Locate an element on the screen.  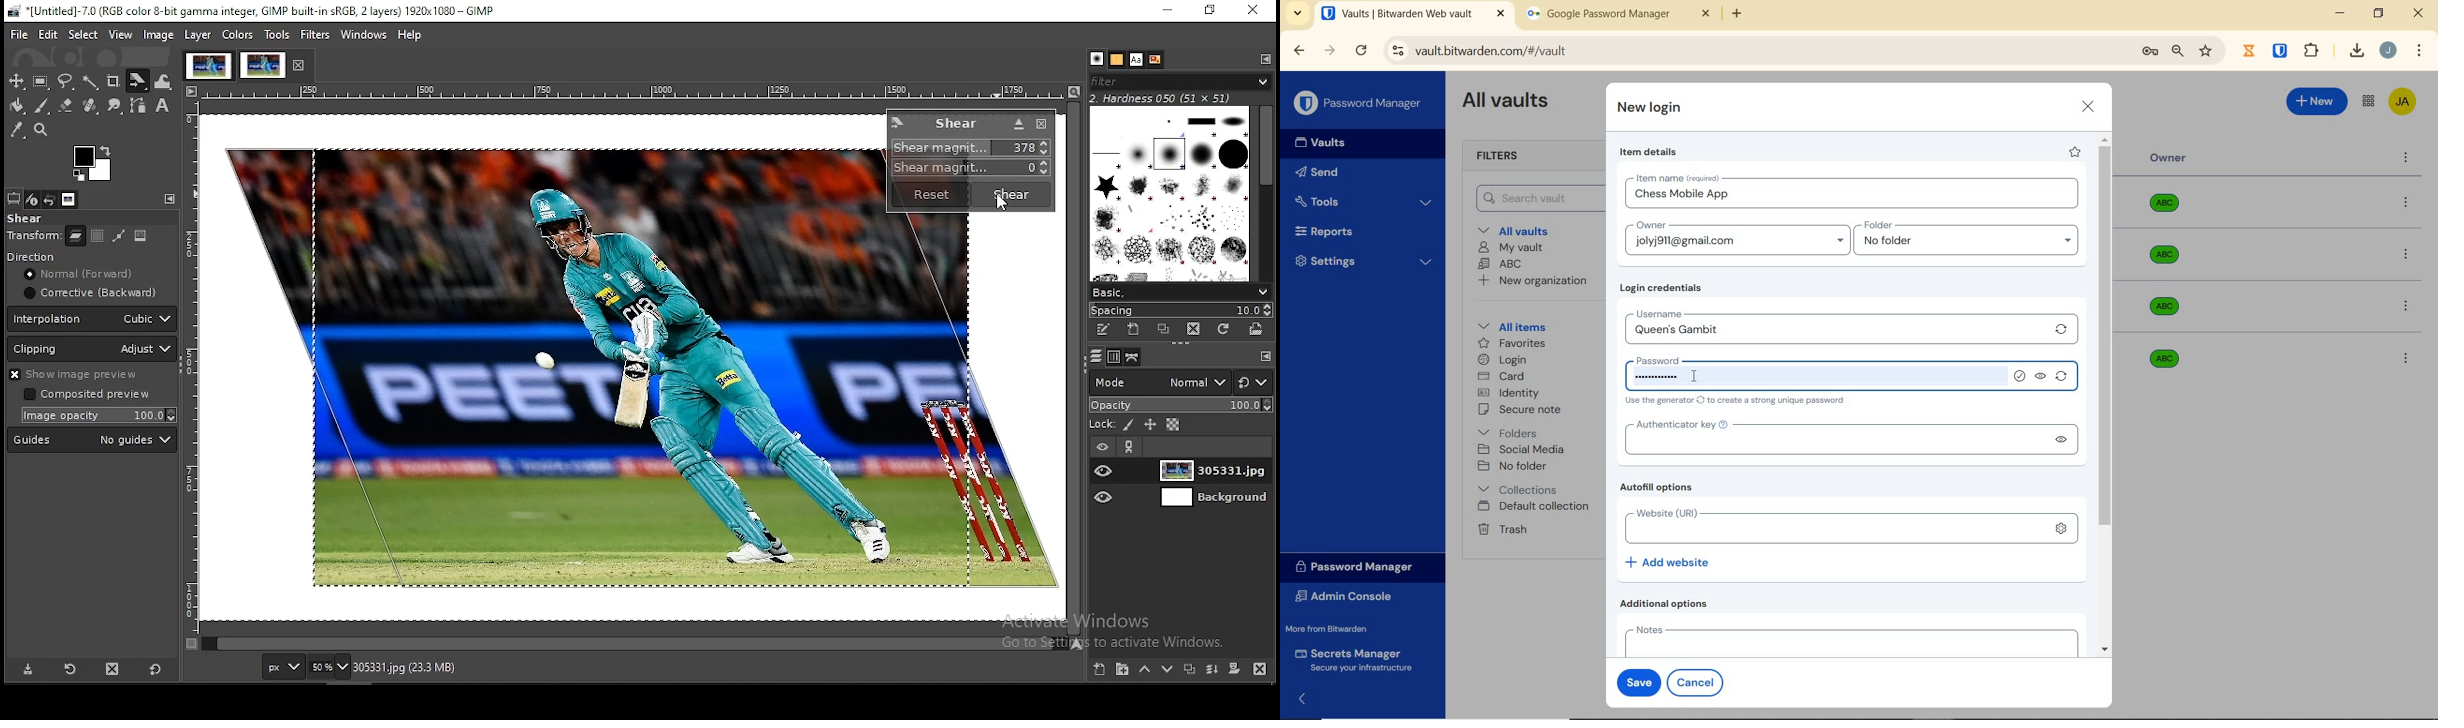
path is located at coordinates (117, 236).